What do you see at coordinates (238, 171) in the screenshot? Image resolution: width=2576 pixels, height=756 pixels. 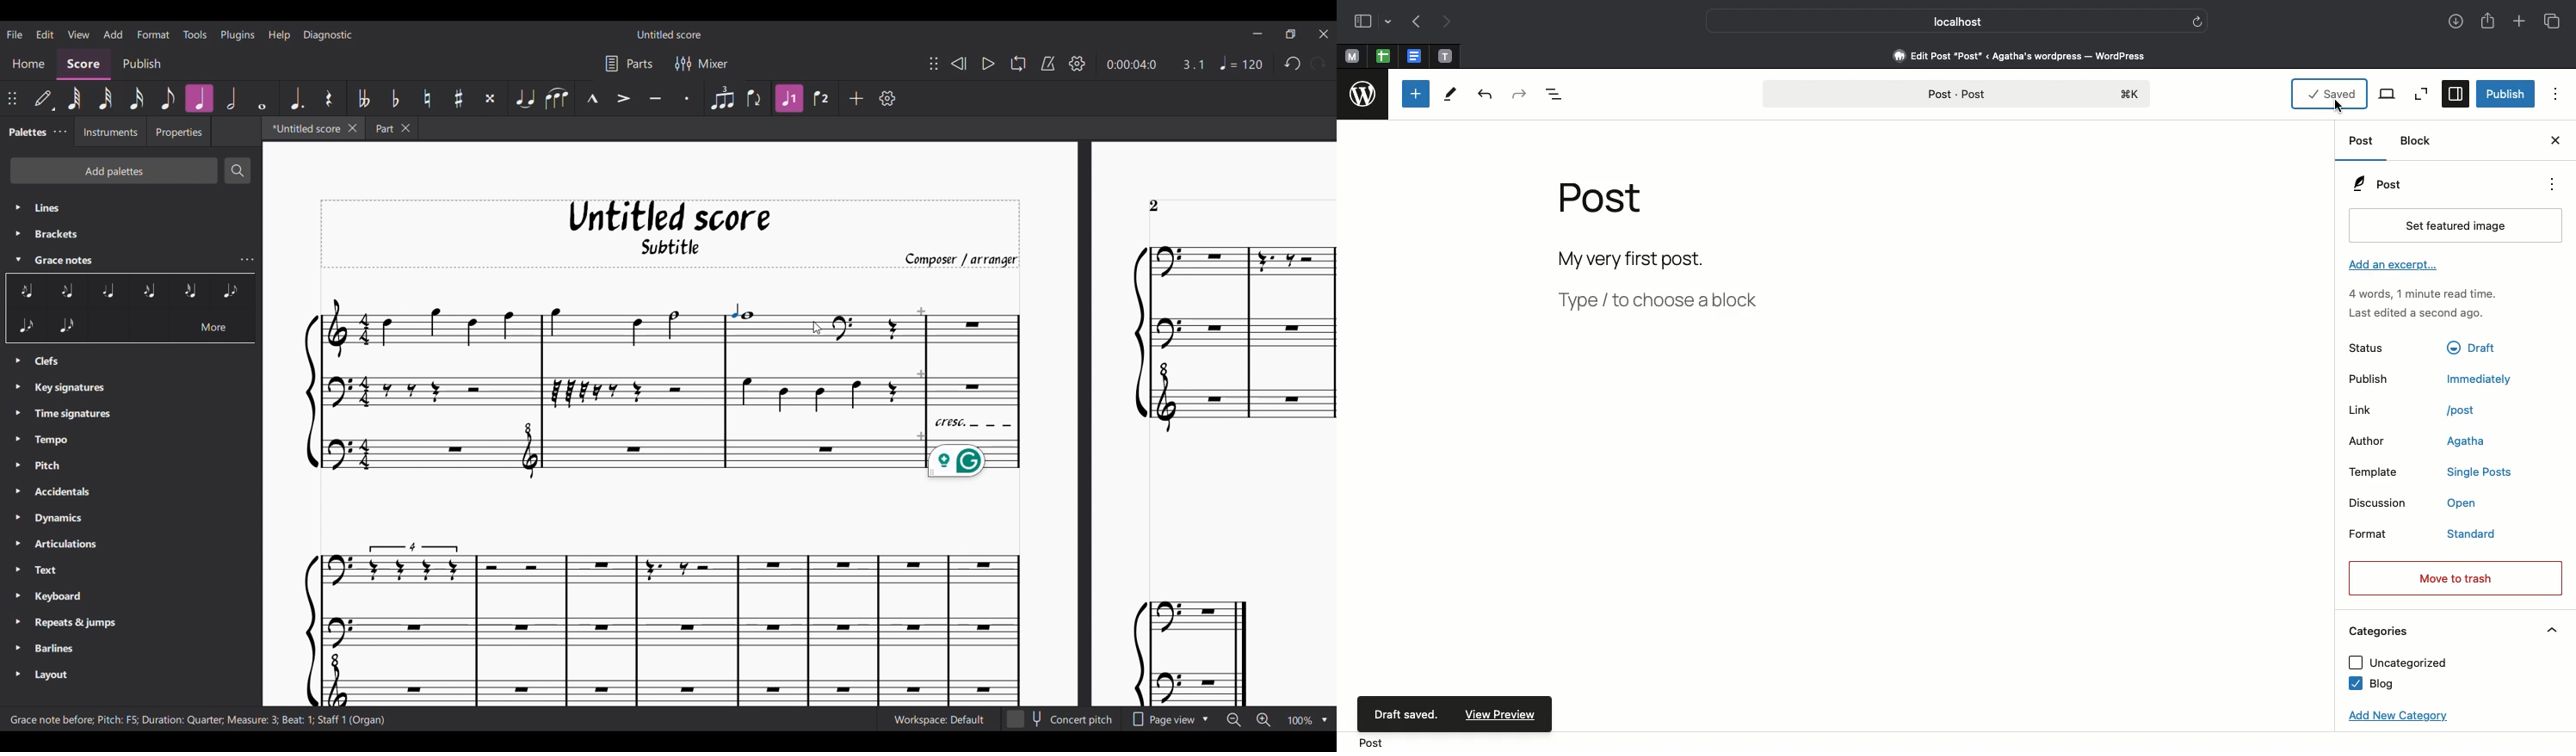 I see `Search palette` at bounding box center [238, 171].